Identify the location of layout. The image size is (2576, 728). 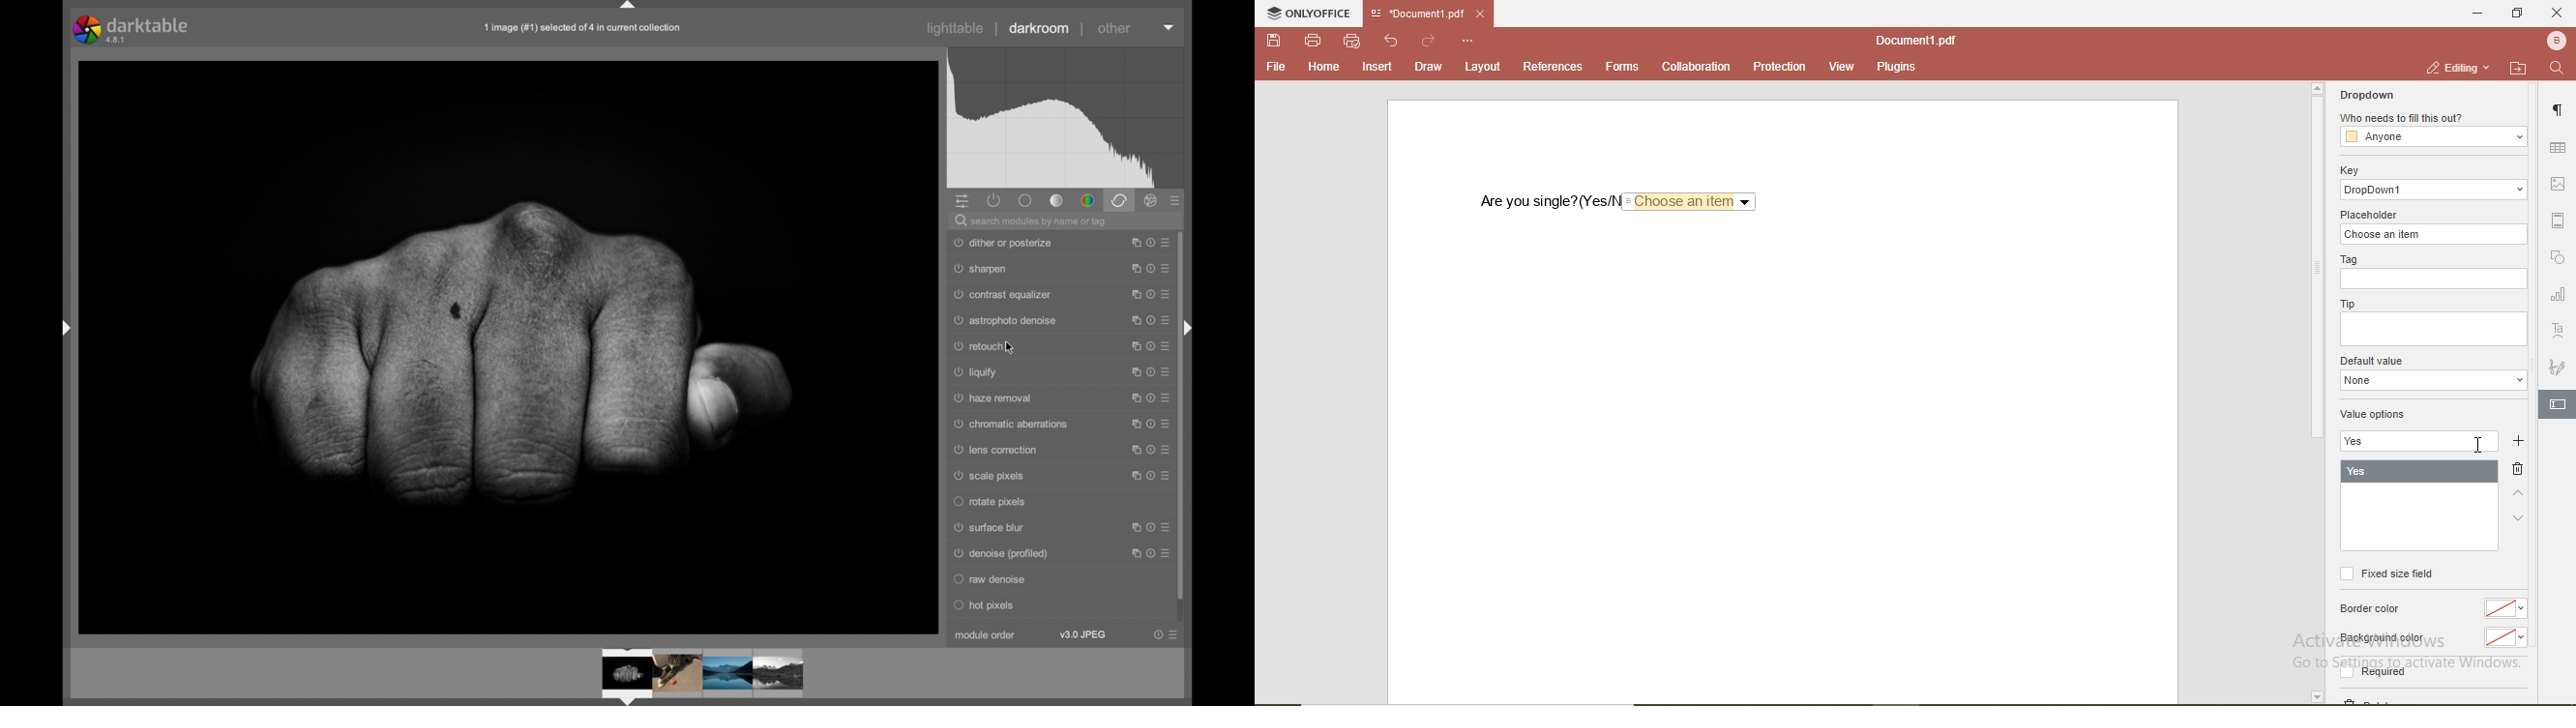
(1480, 67).